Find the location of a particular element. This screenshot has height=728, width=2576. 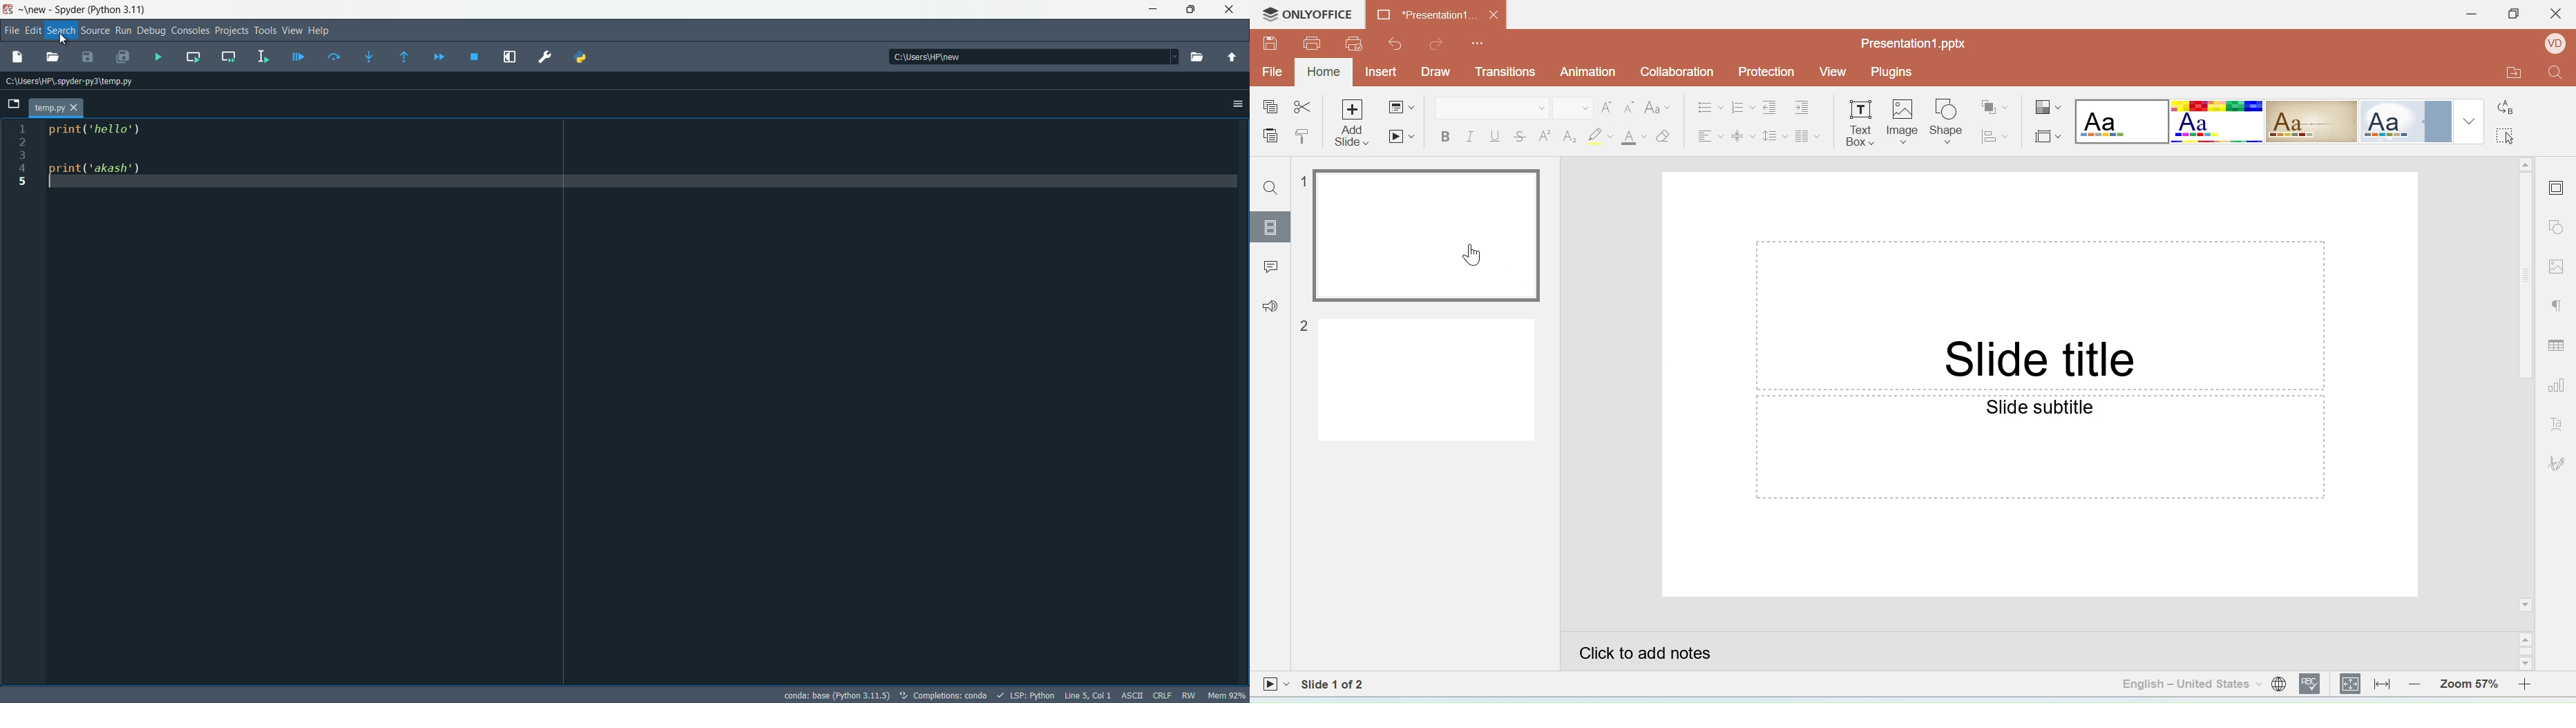

Plugins is located at coordinates (1896, 72).